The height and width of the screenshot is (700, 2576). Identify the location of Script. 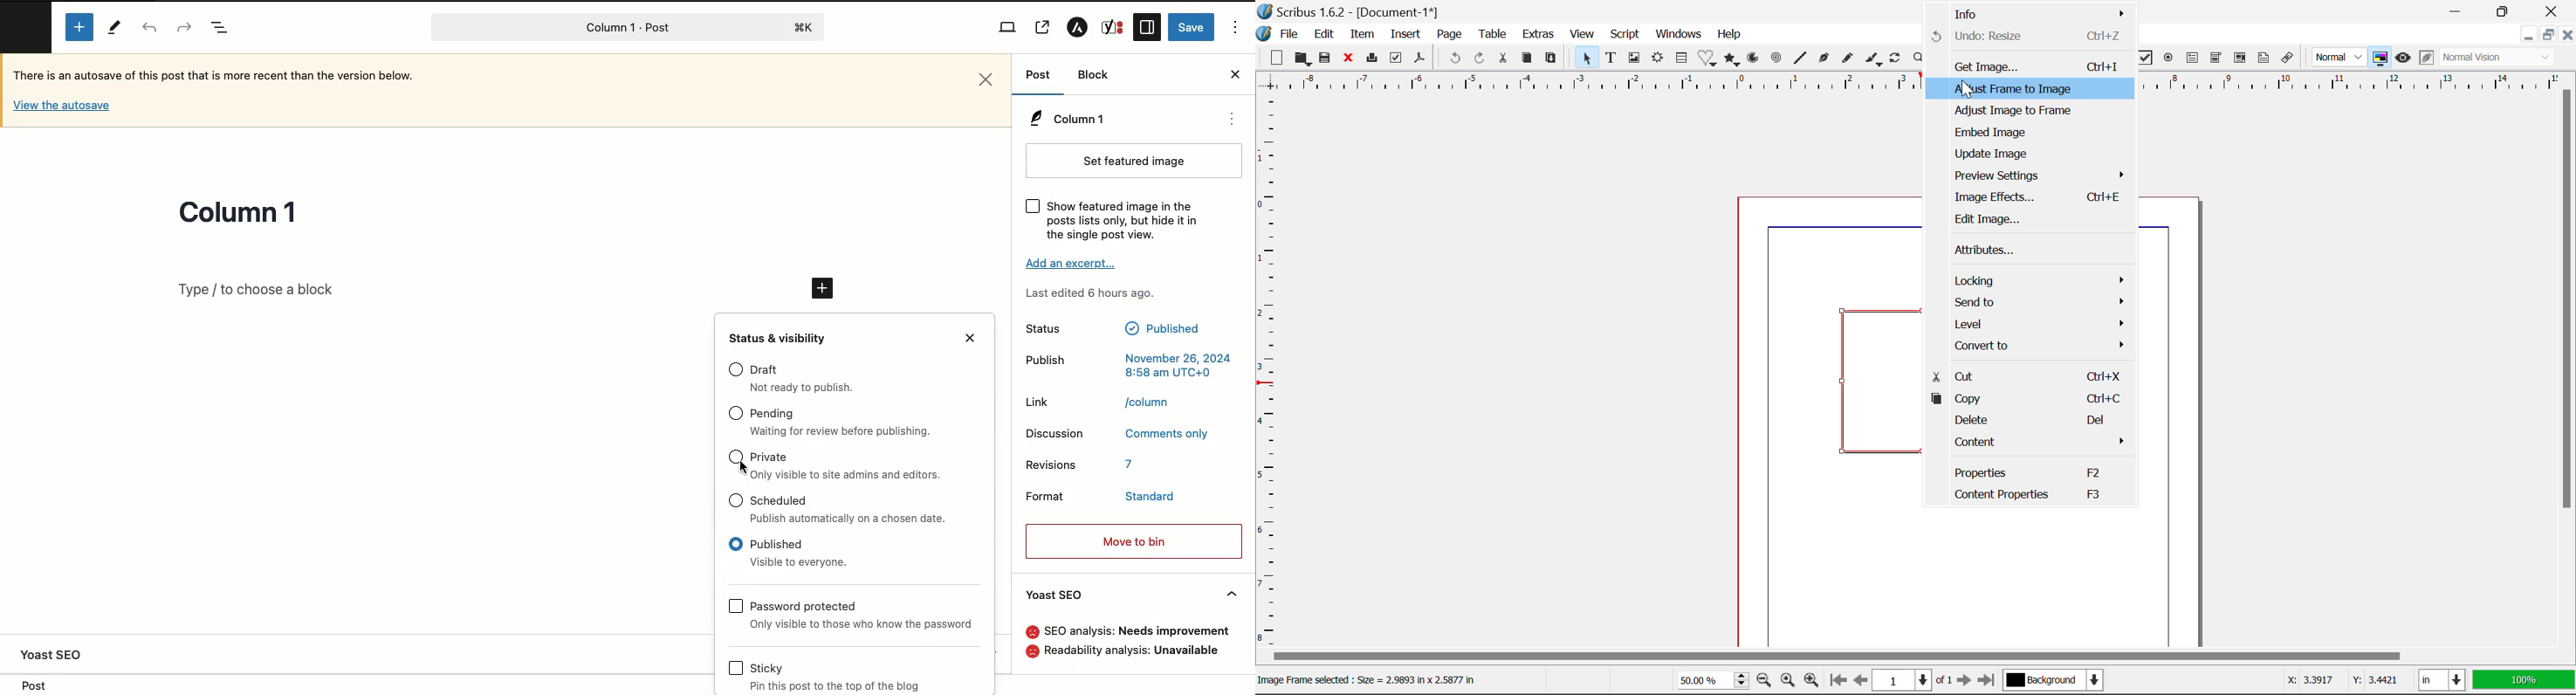
(1624, 34).